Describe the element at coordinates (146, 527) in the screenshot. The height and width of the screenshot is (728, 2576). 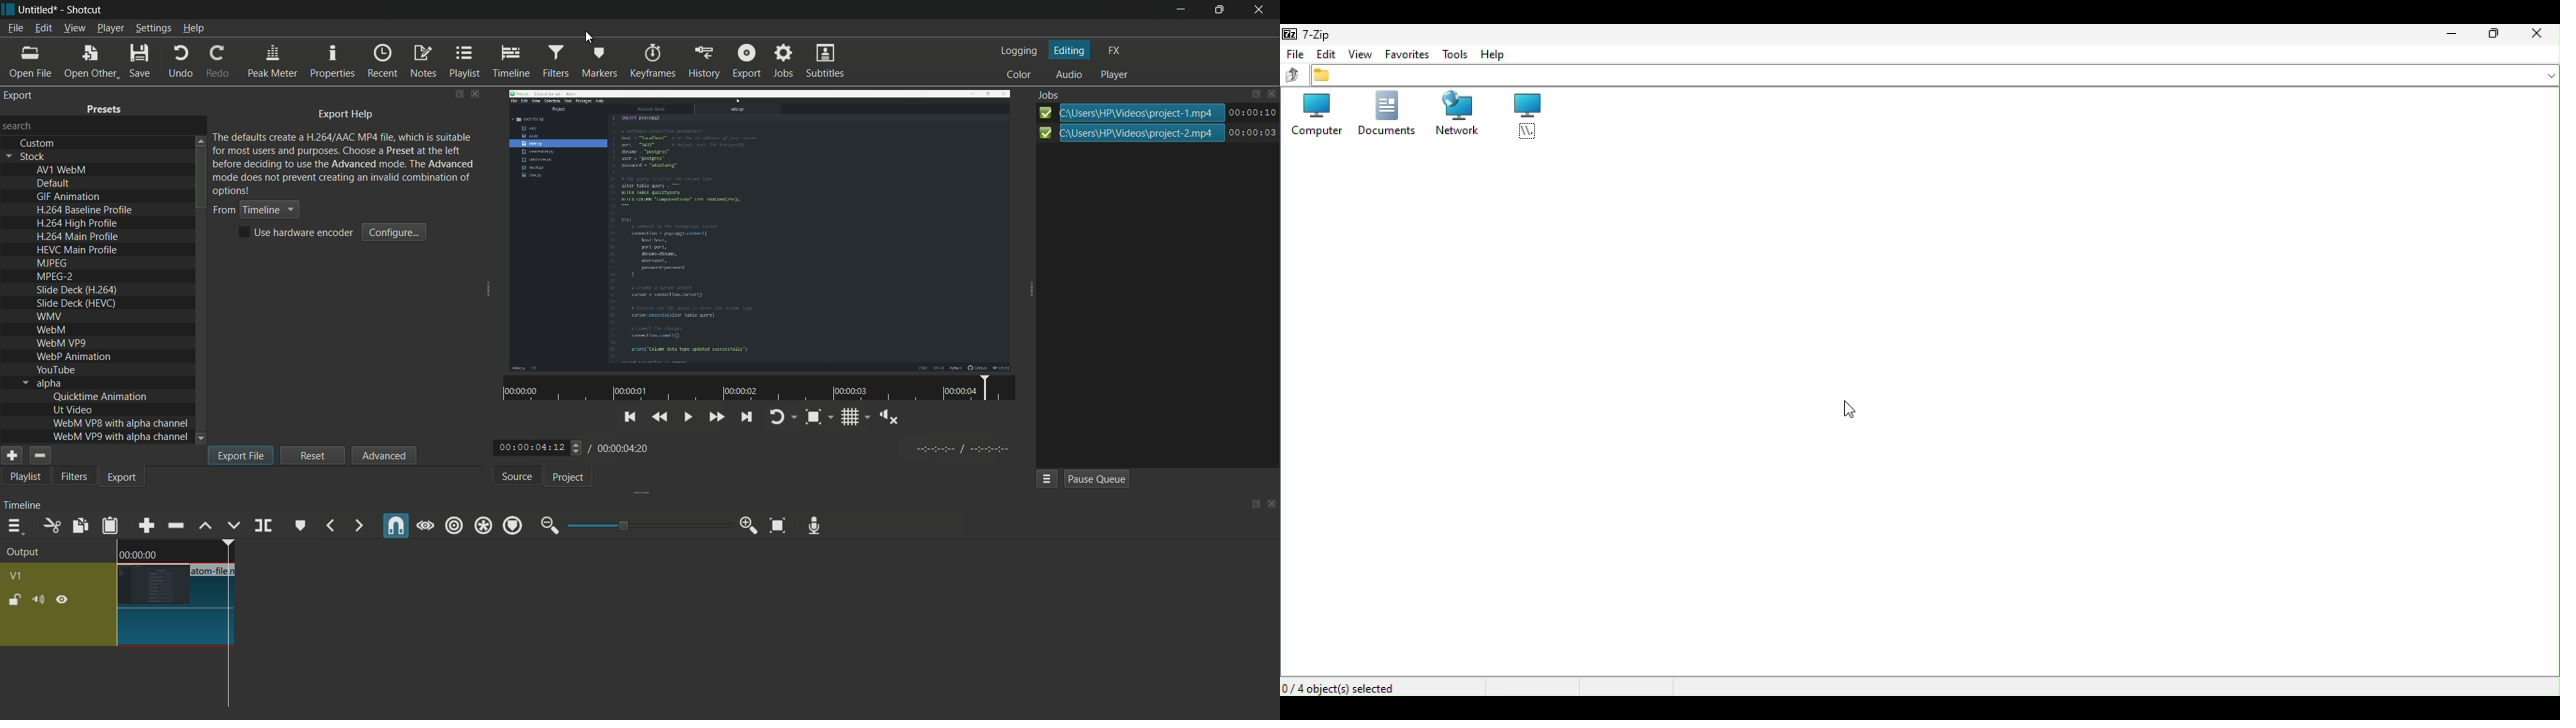
I see `append` at that location.